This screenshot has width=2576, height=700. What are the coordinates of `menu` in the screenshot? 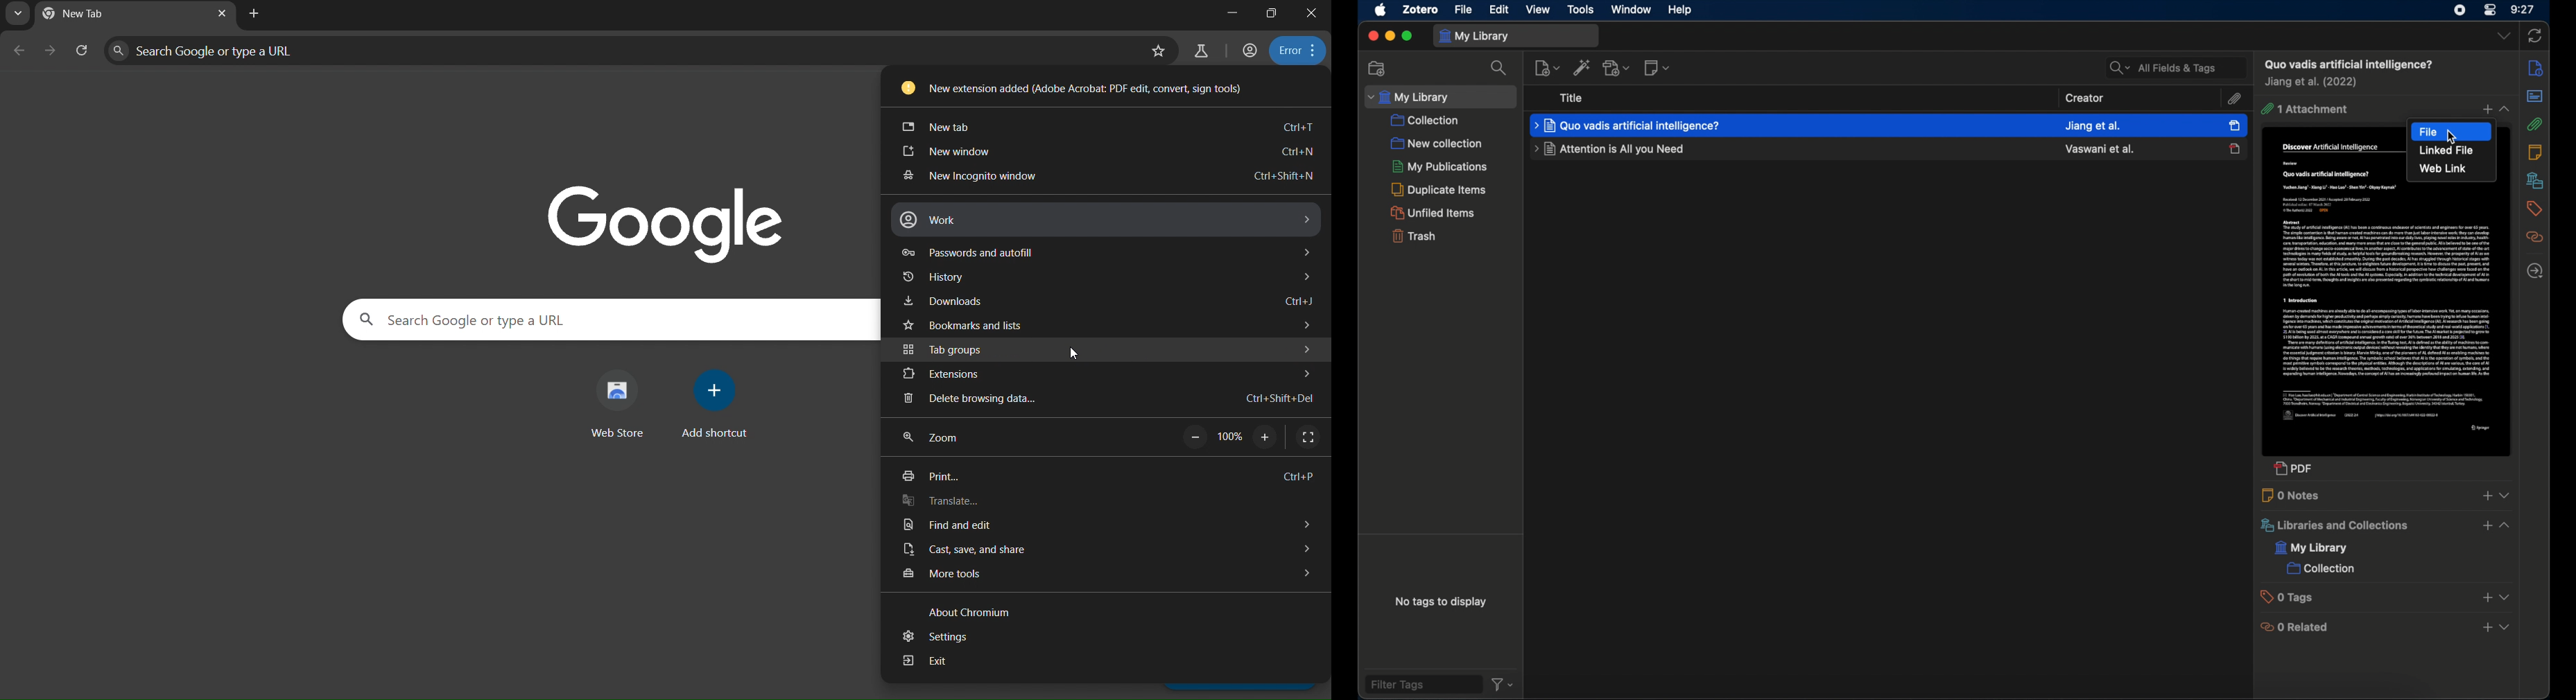 It's located at (1295, 50).